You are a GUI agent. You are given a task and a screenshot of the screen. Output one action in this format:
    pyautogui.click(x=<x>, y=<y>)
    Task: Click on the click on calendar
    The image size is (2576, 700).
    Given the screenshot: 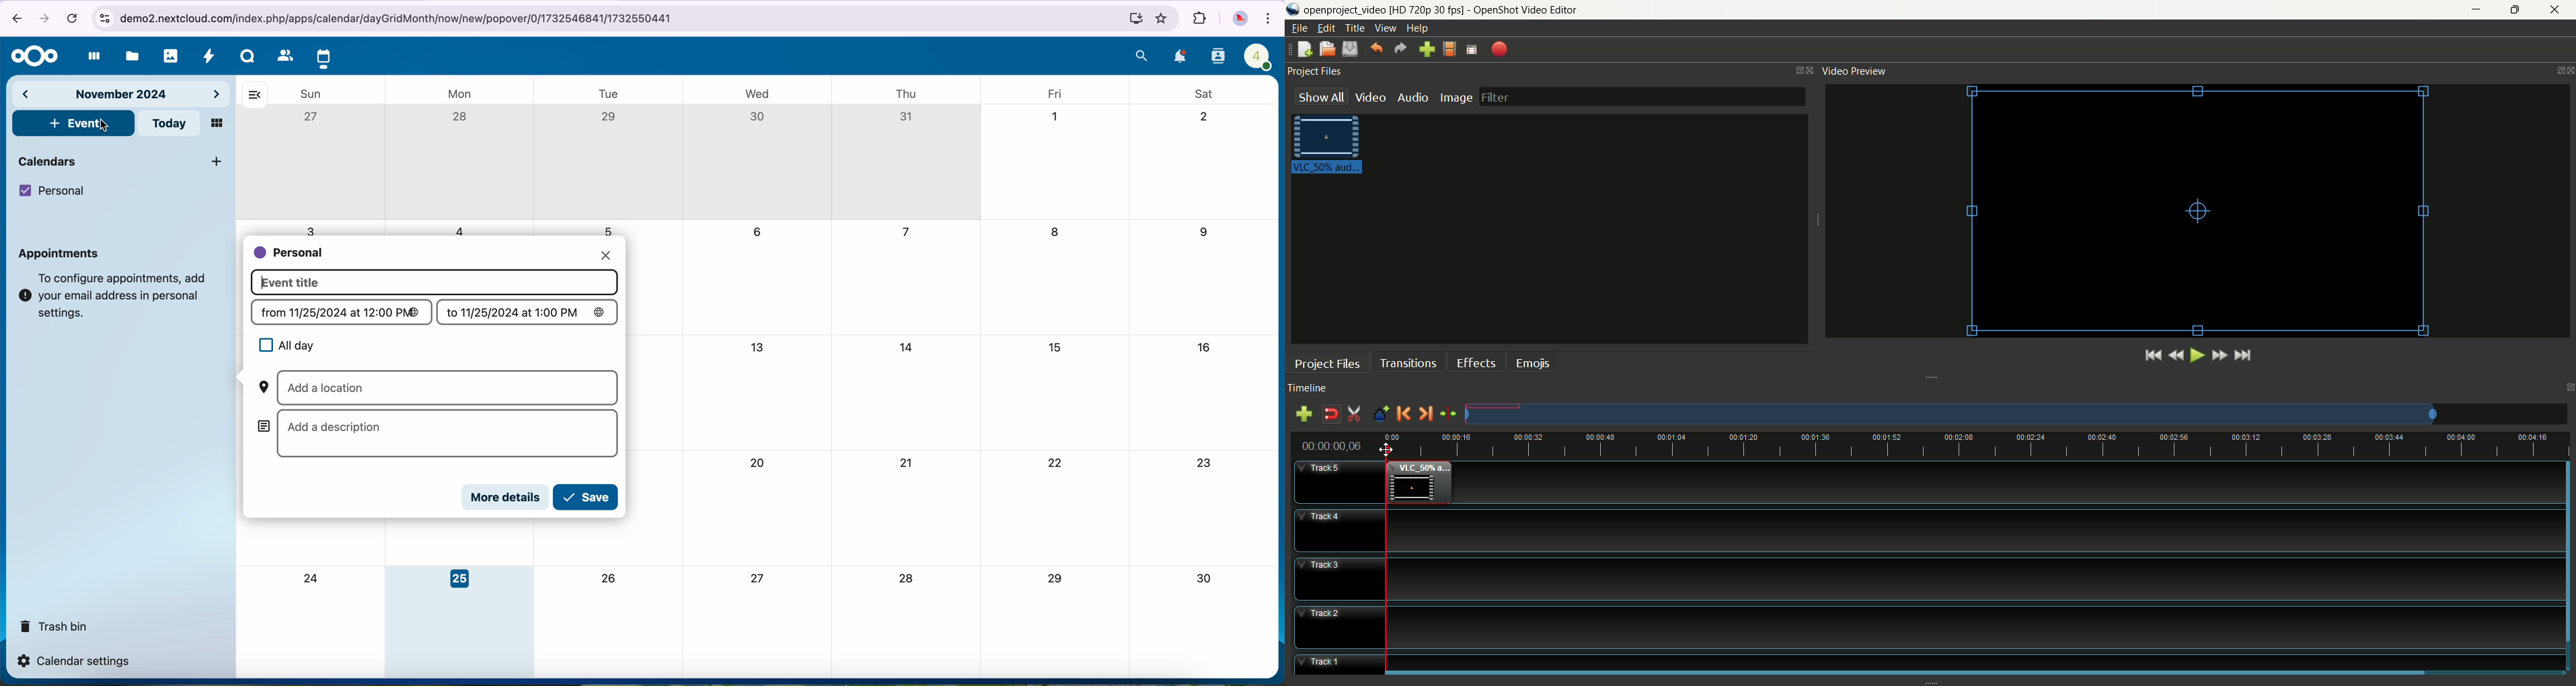 What is the action you would take?
    pyautogui.click(x=324, y=57)
    